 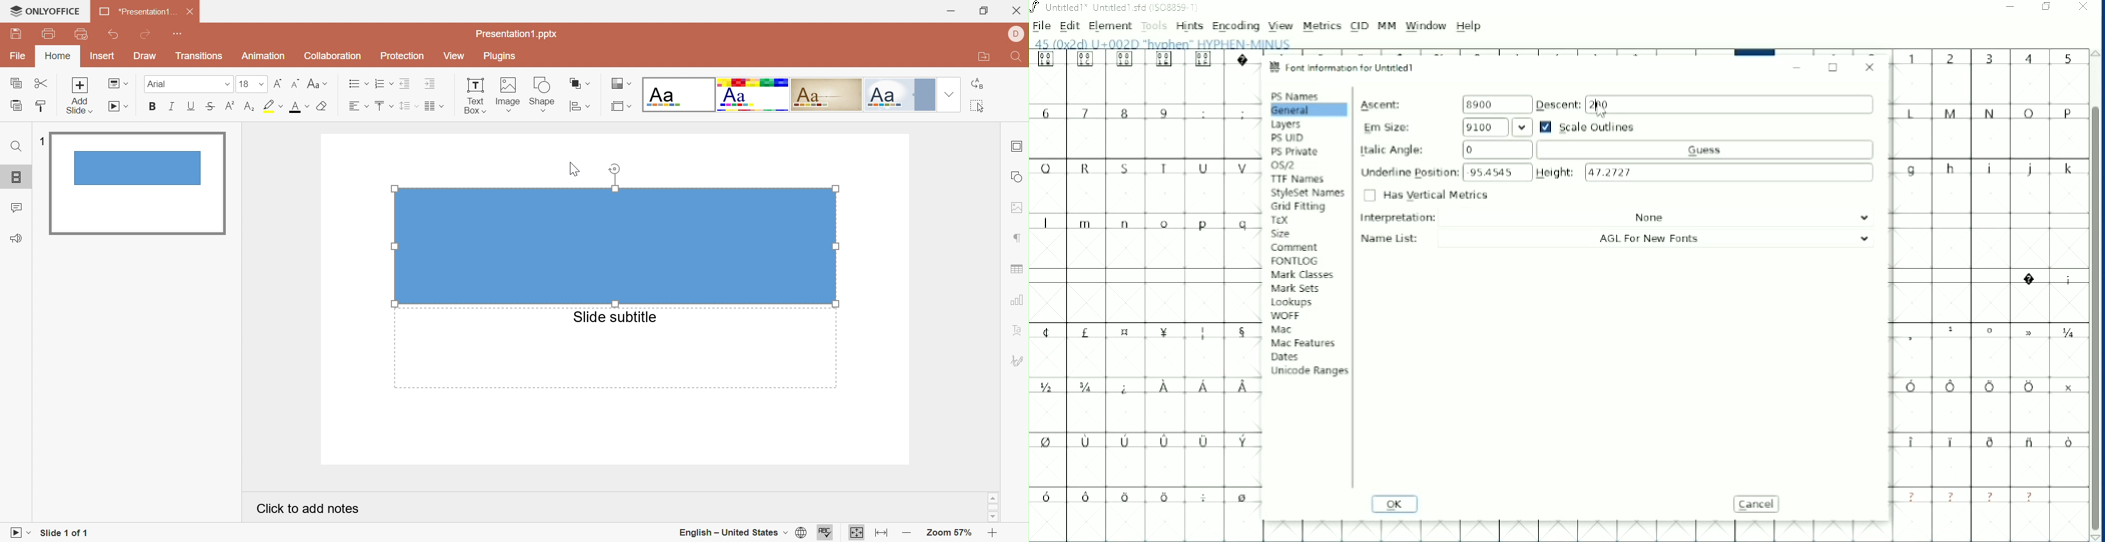 I want to click on Zoom 57%, so click(x=950, y=534).